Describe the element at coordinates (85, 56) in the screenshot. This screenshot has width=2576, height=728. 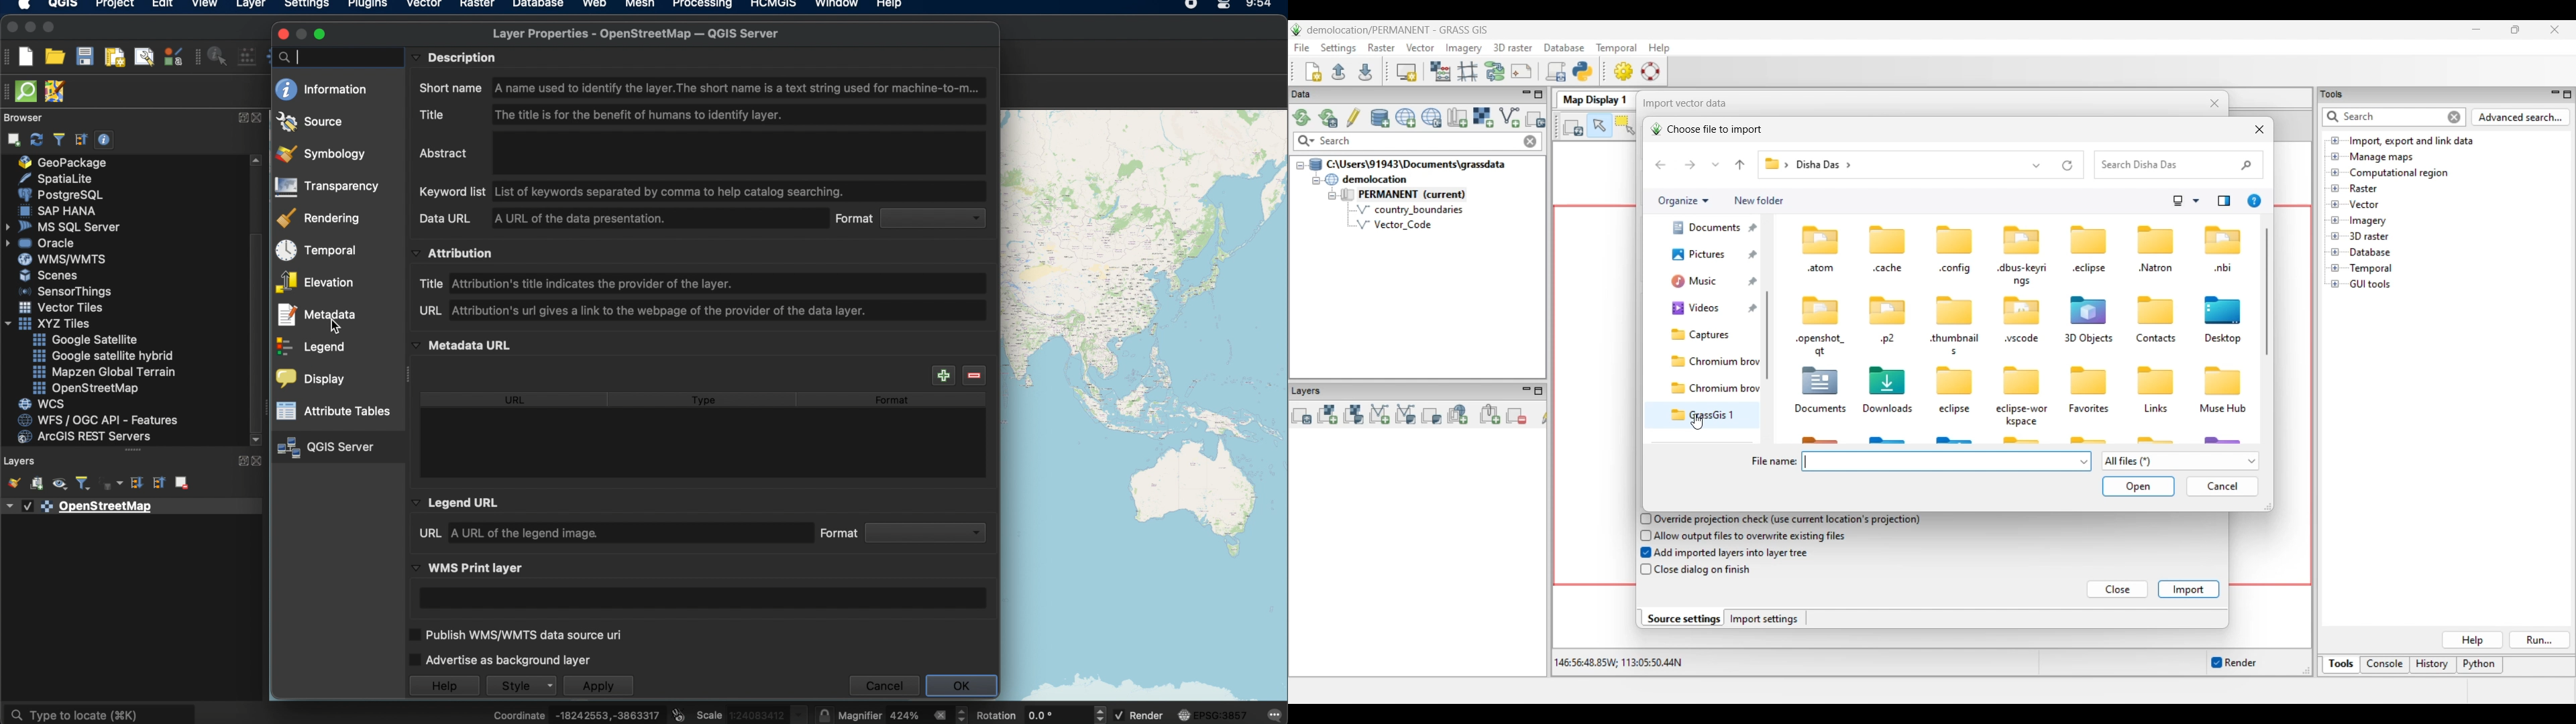
I see `save project` at that location.